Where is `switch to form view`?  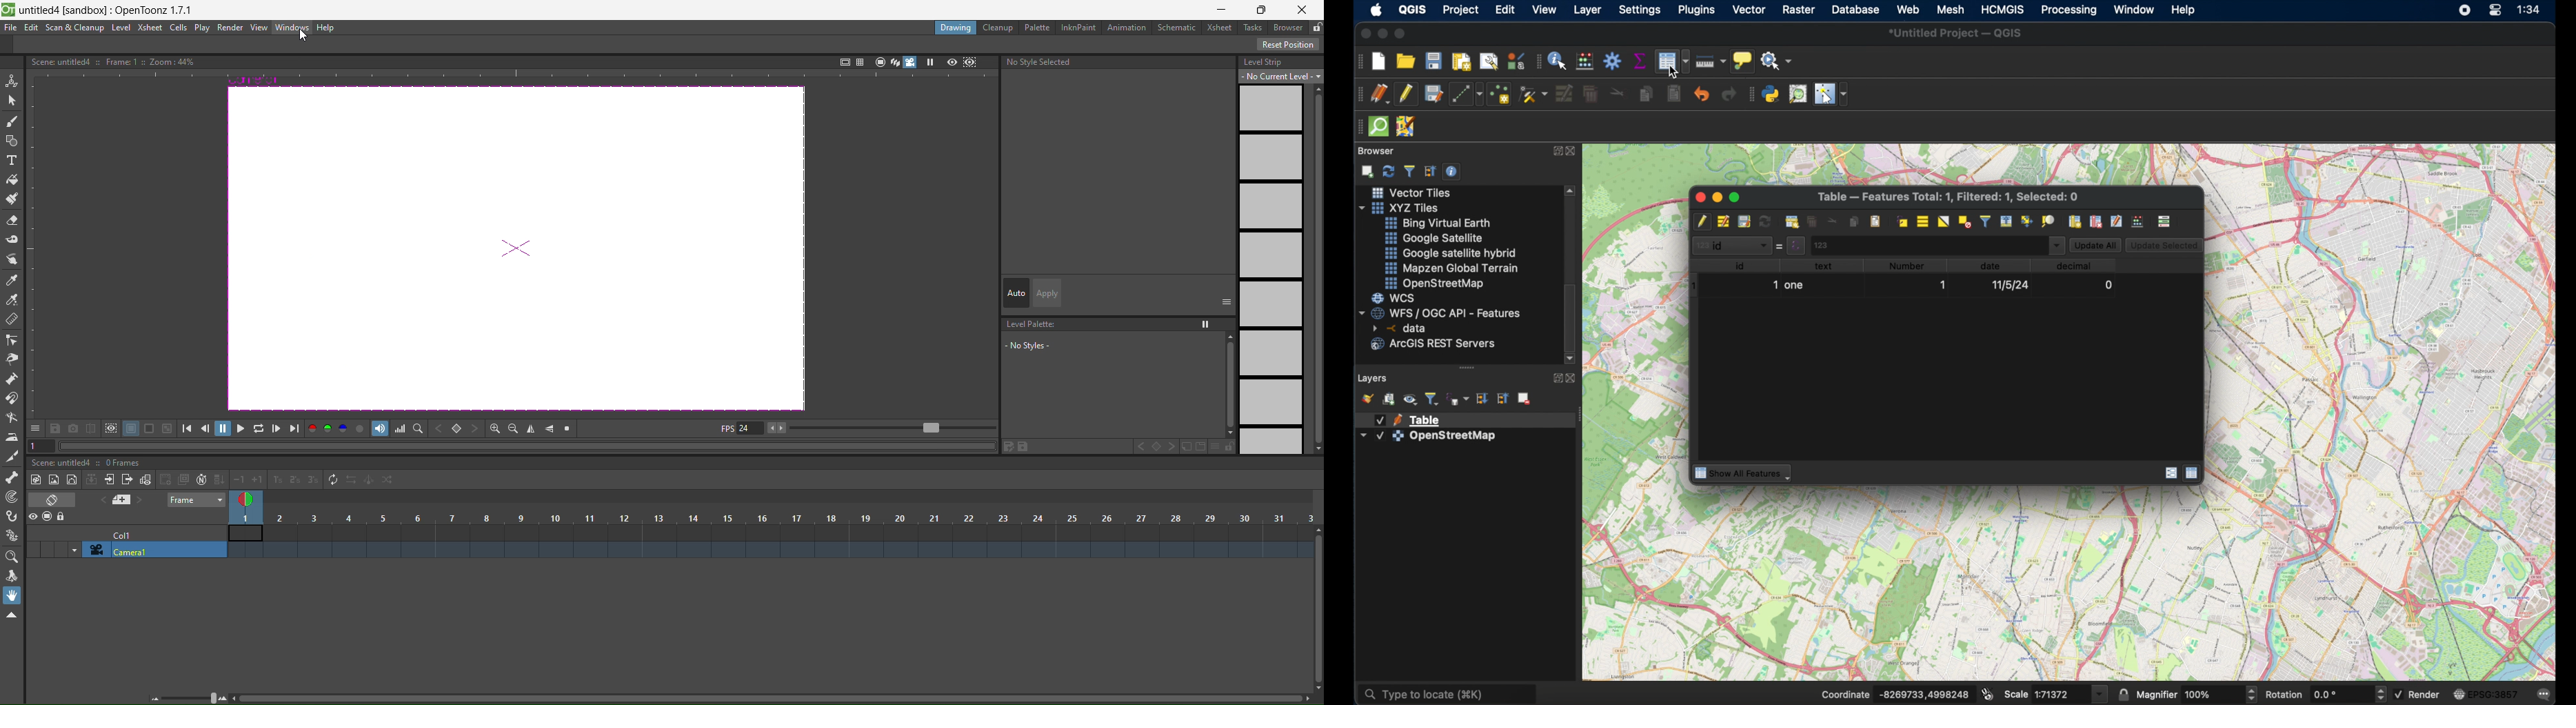
switch to form view is located at coordinates (2169, 473).